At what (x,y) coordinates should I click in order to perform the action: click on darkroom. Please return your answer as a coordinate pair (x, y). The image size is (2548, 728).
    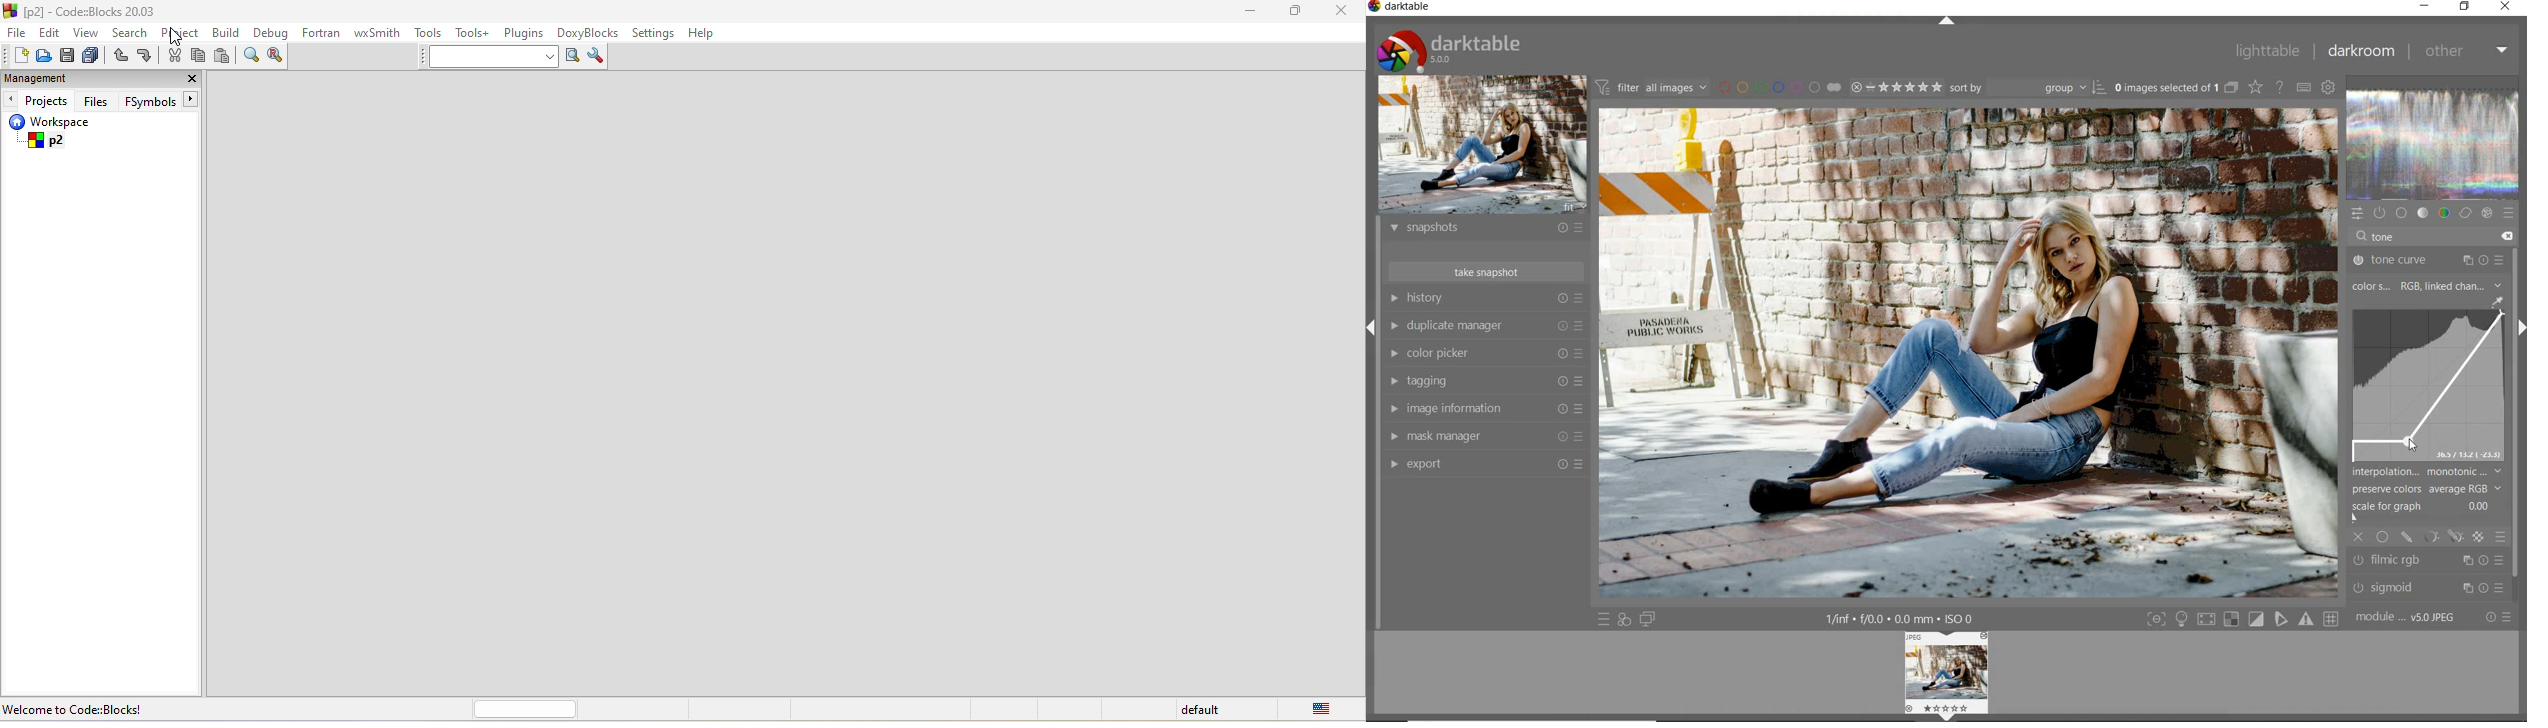
    Looking at the image, I should click on (2362, 52).